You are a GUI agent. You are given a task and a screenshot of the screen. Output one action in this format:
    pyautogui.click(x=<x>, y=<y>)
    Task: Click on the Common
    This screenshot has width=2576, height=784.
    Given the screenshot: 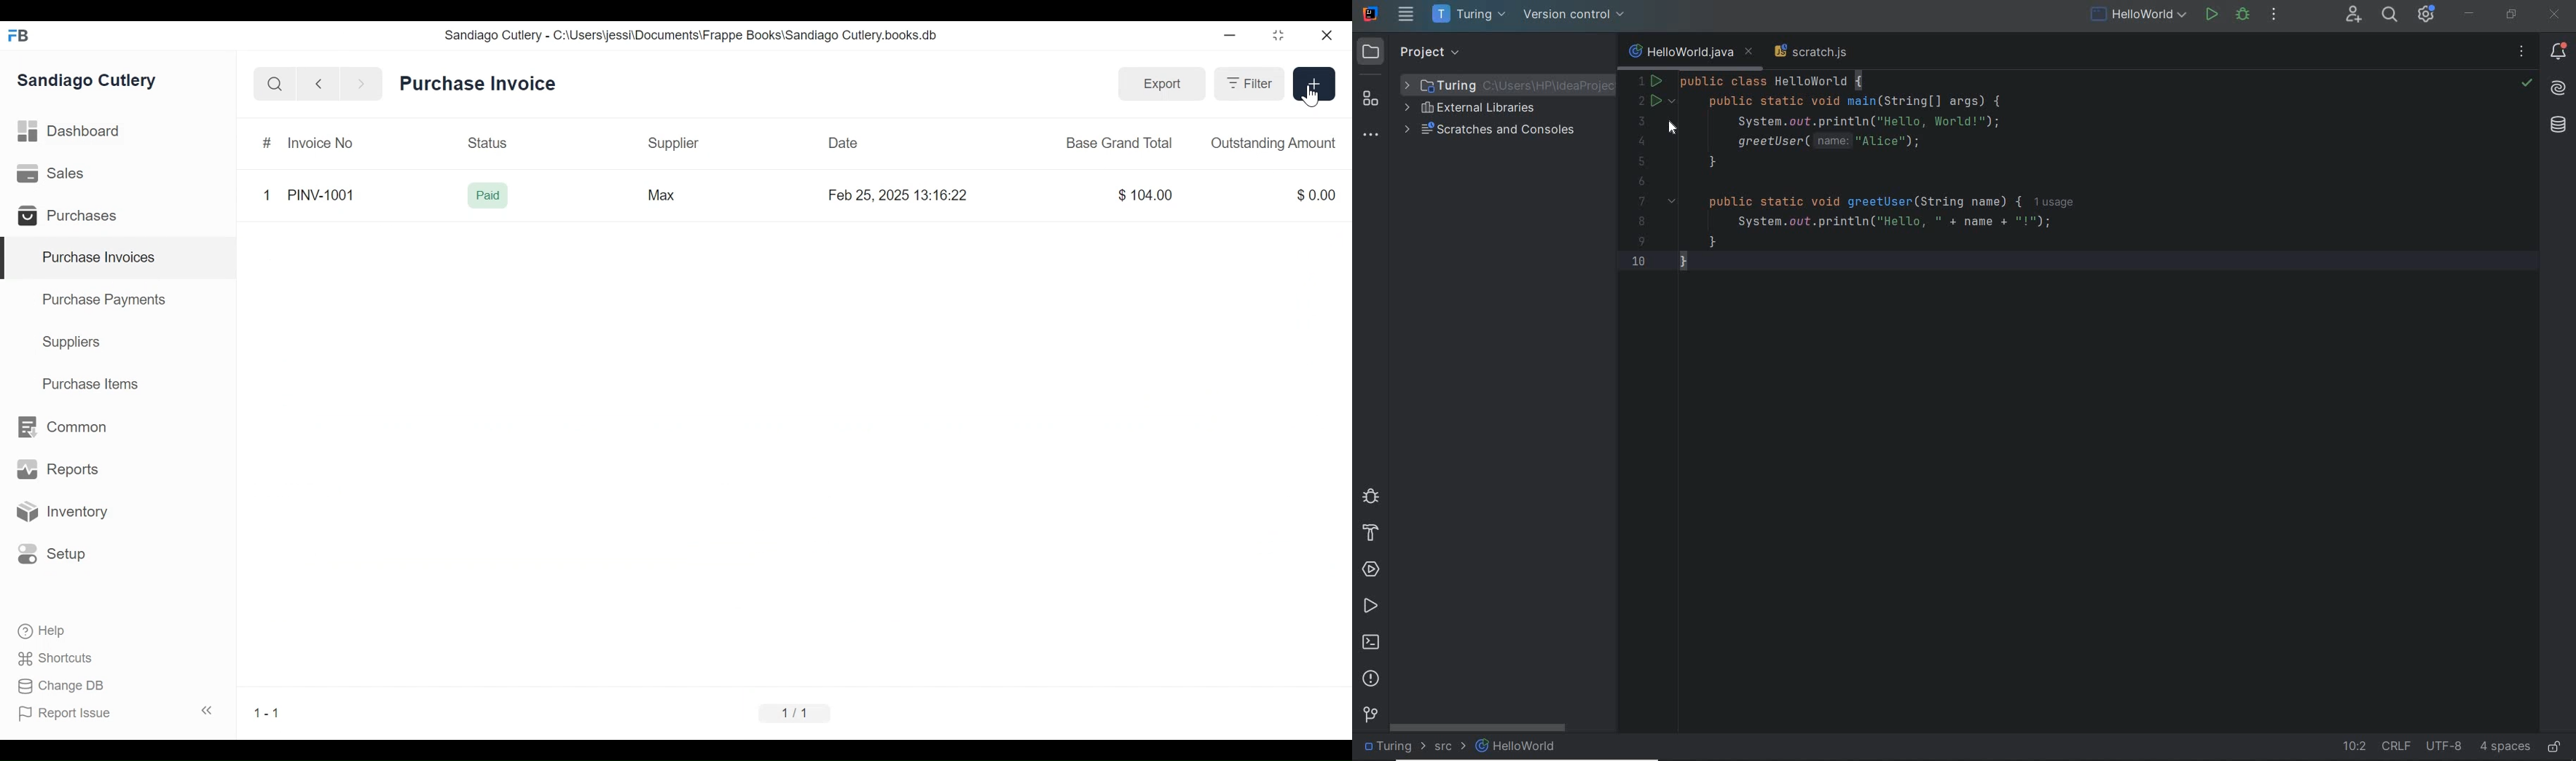 What is the action you would take?
    pyautogui.click(x=61, y=427)
    